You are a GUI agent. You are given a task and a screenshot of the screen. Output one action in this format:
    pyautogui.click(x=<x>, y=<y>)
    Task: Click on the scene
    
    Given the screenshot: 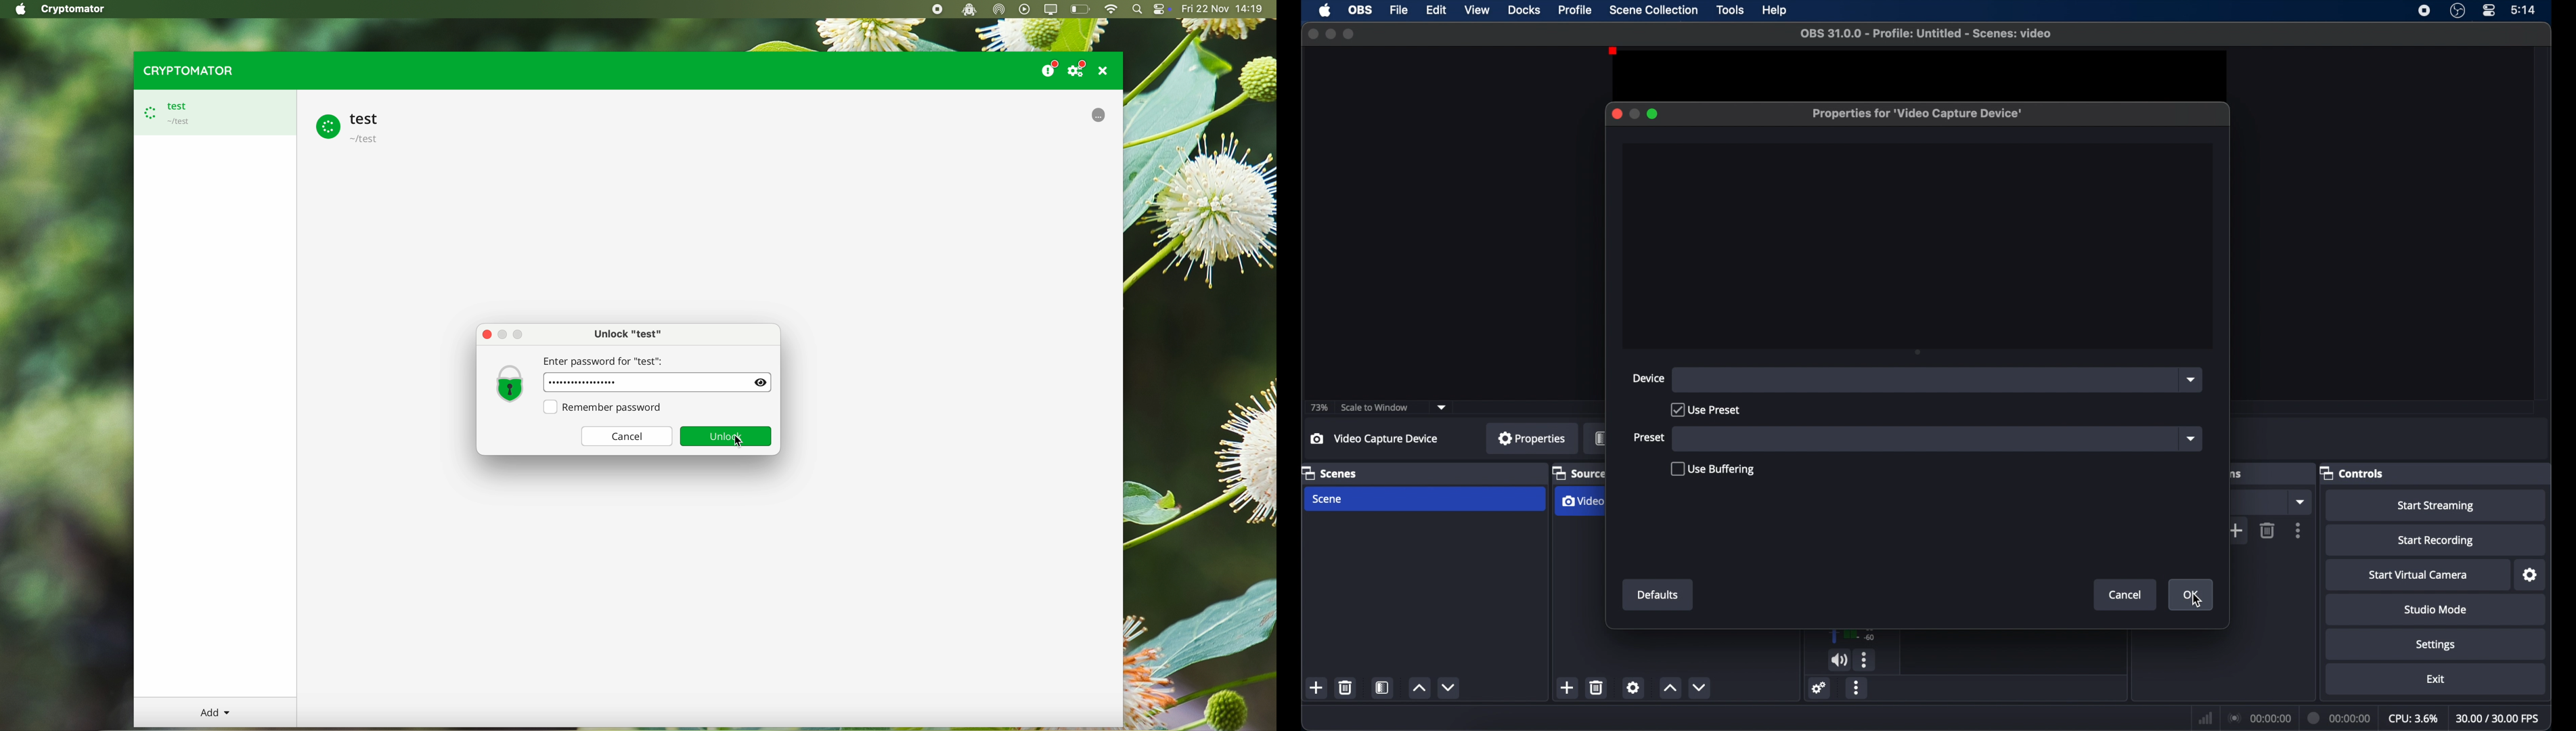 What is the action you would take?
    pyautogui.click(x=1329, y=500)
    